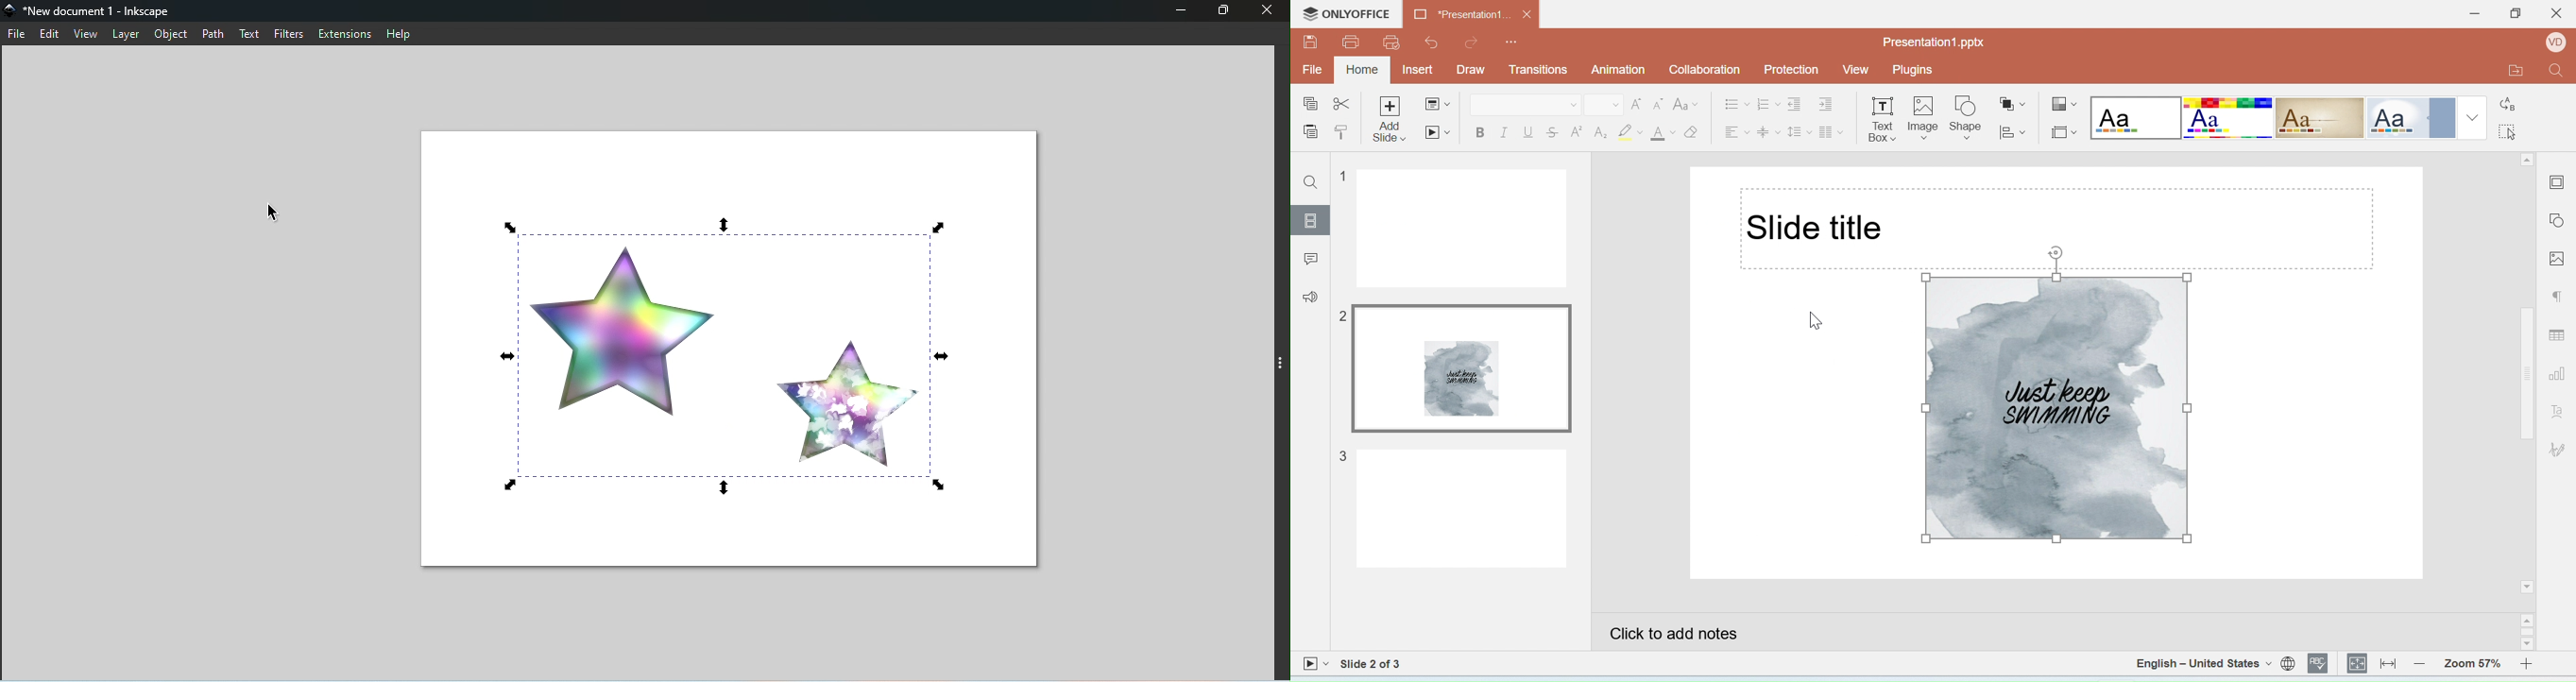  What do you see at coordinates (2560, 332) in the screenshot?
I see `Table settings` at bounding box center [2560, 332].